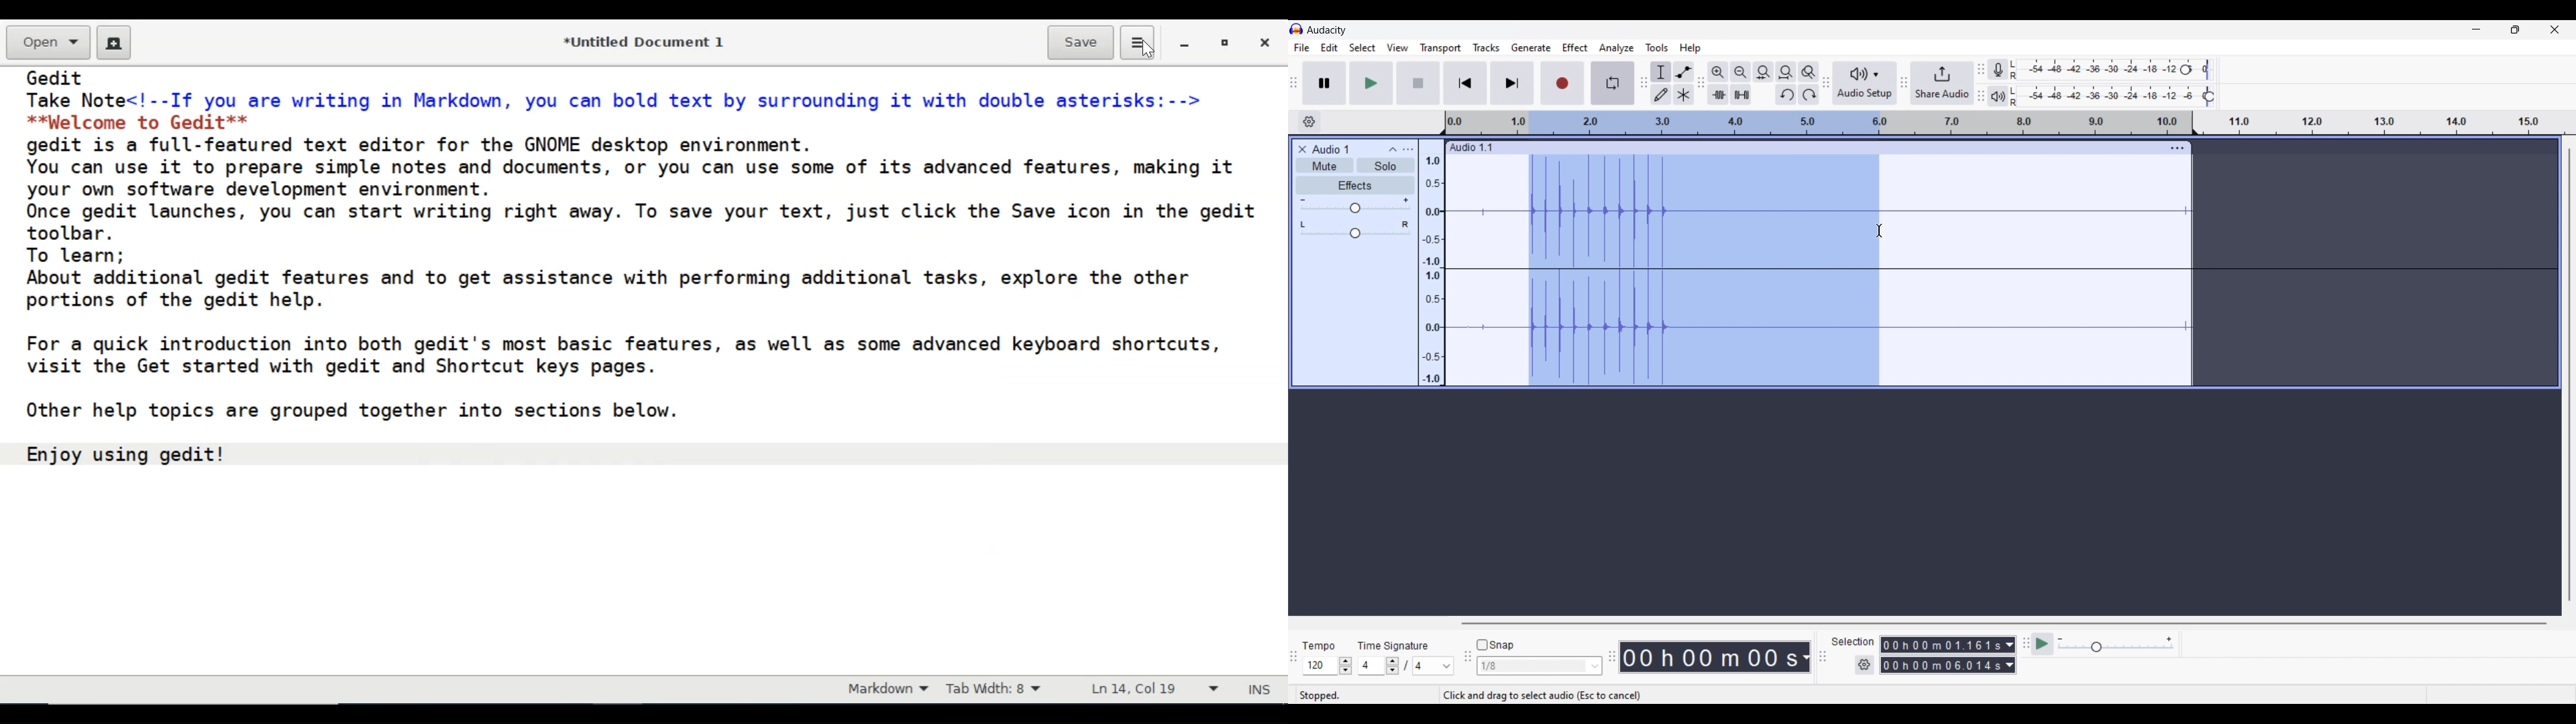 This screenshot has height=728, width=2576. I want to click on Skip/Select to end, so click(1512, 82).